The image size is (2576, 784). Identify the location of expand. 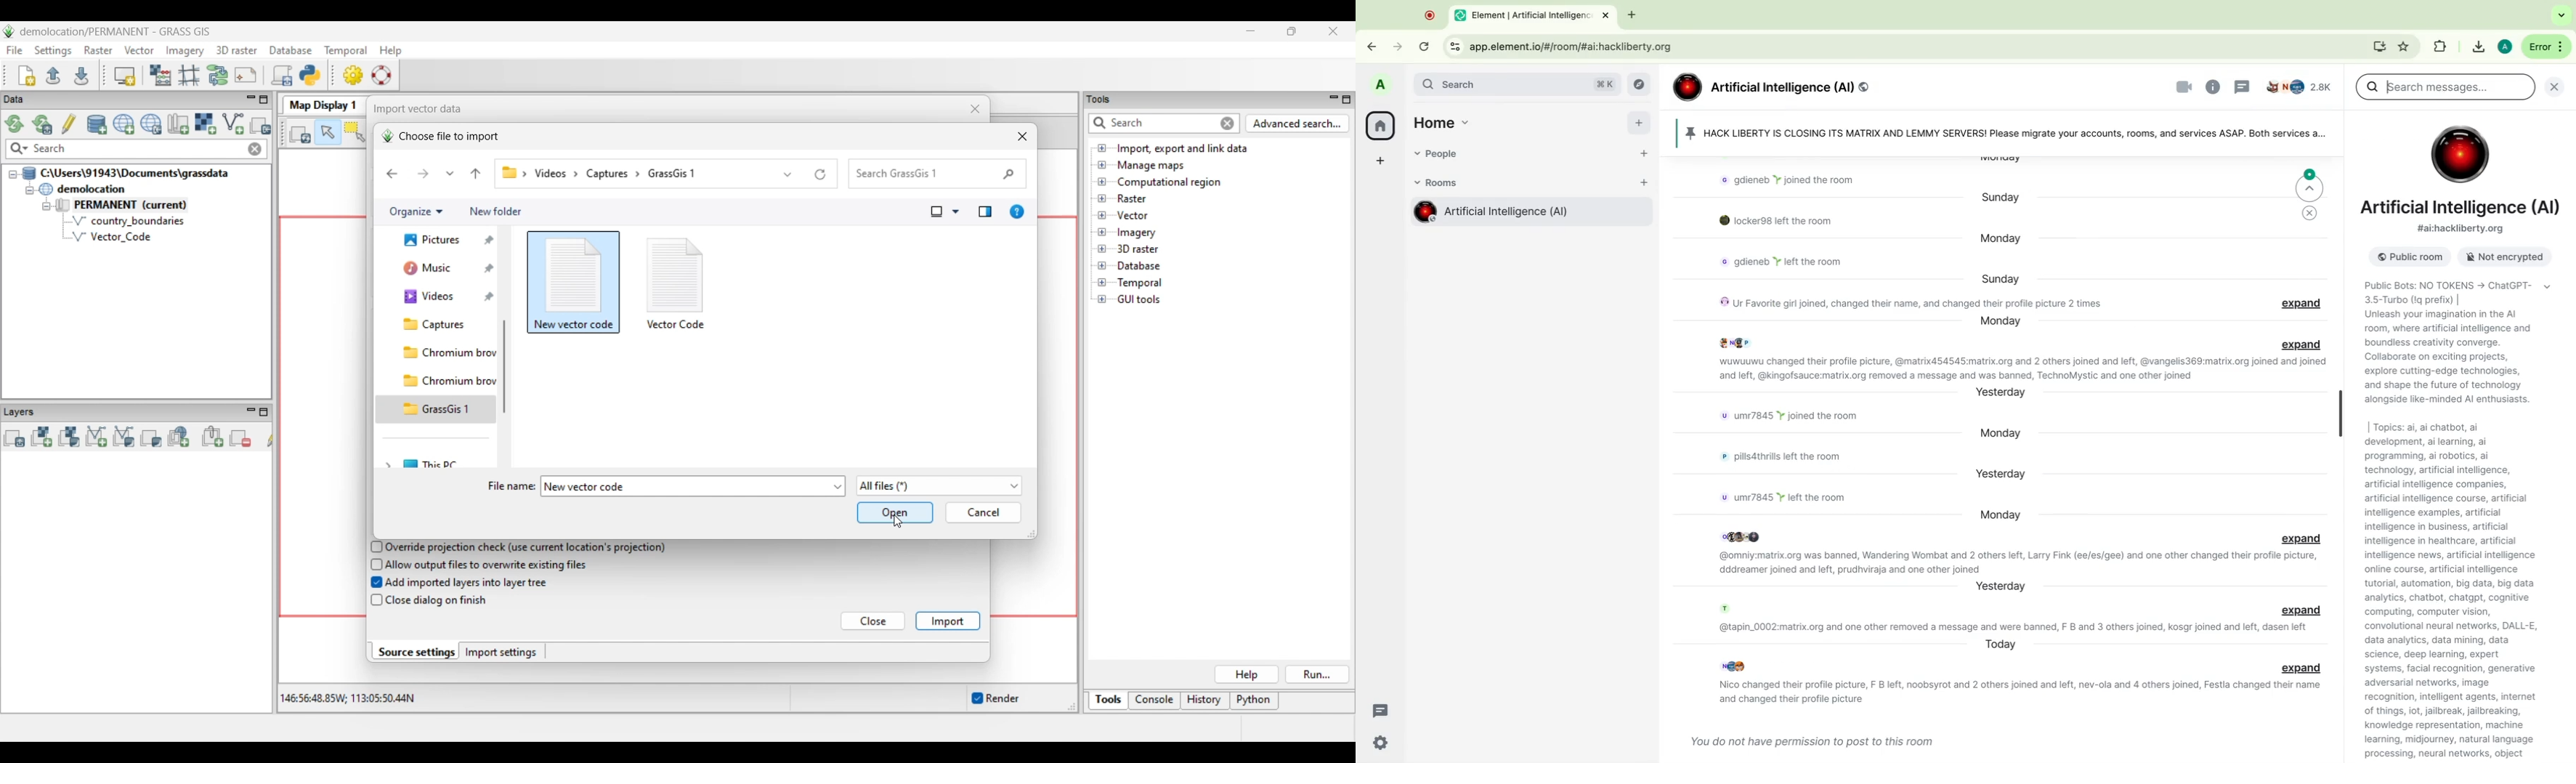
(2300, 668).